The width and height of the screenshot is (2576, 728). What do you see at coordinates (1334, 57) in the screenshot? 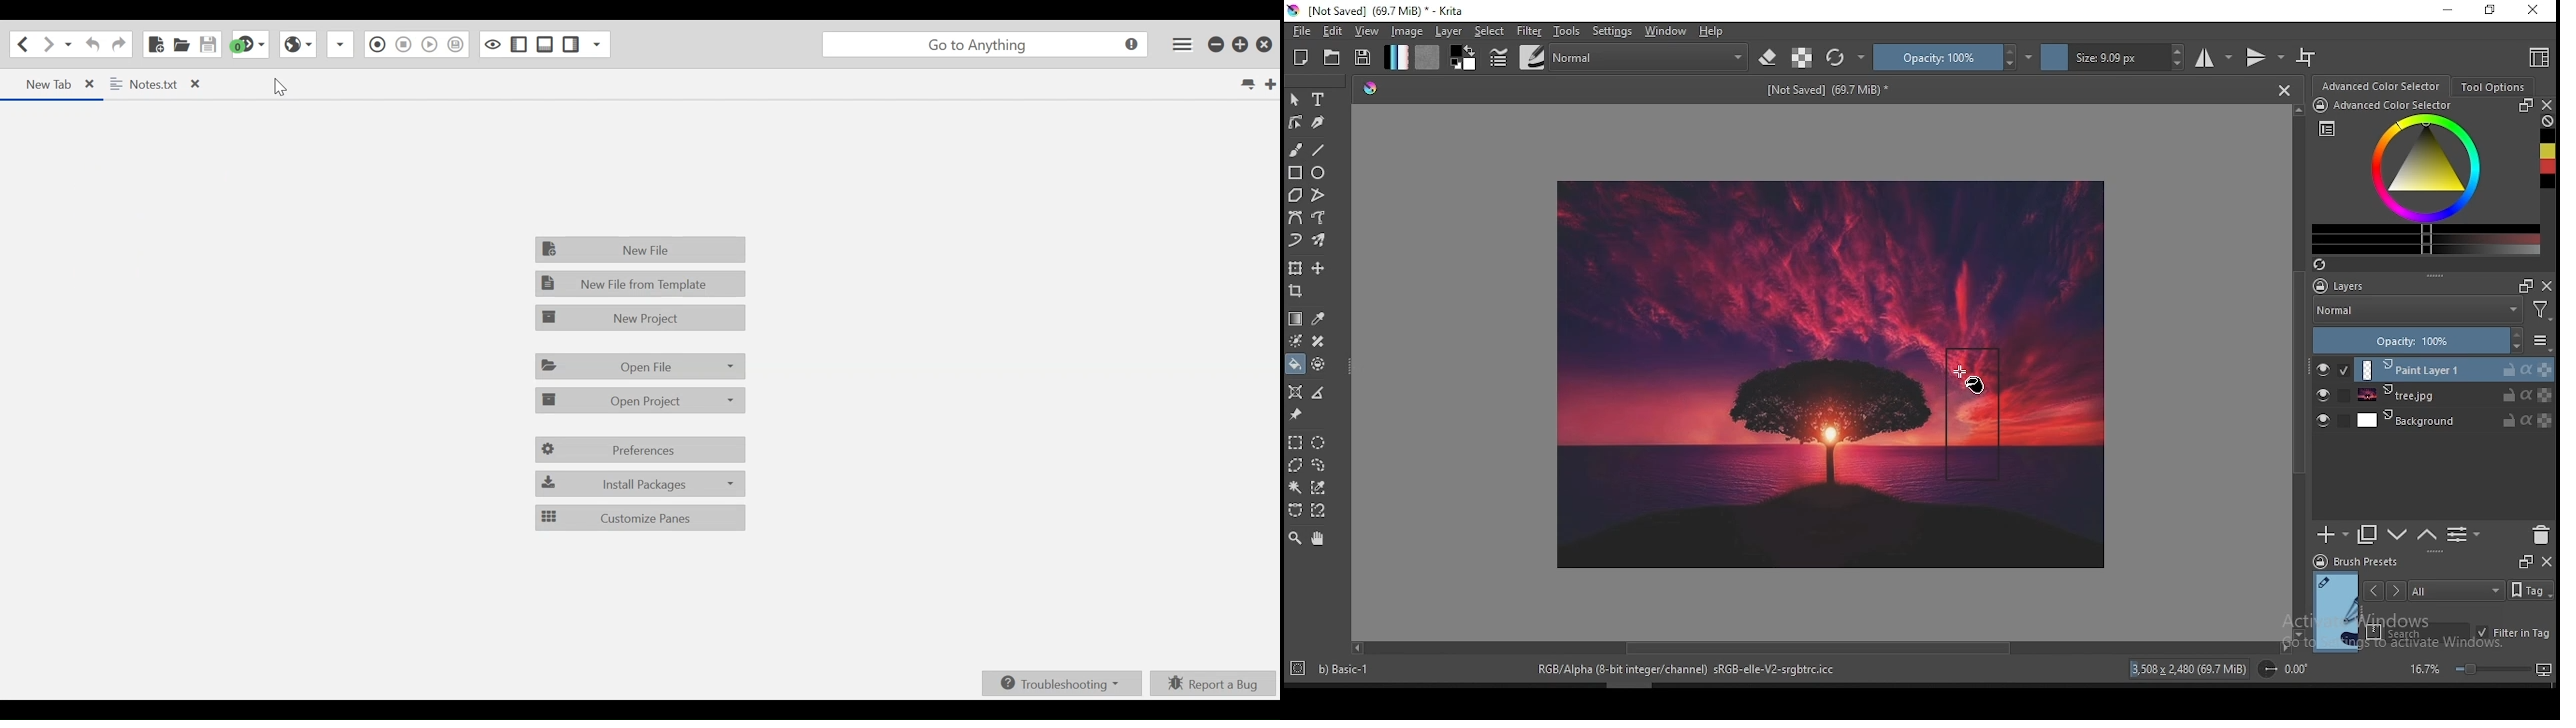
I see `open` at bounding box center [1334, 57].